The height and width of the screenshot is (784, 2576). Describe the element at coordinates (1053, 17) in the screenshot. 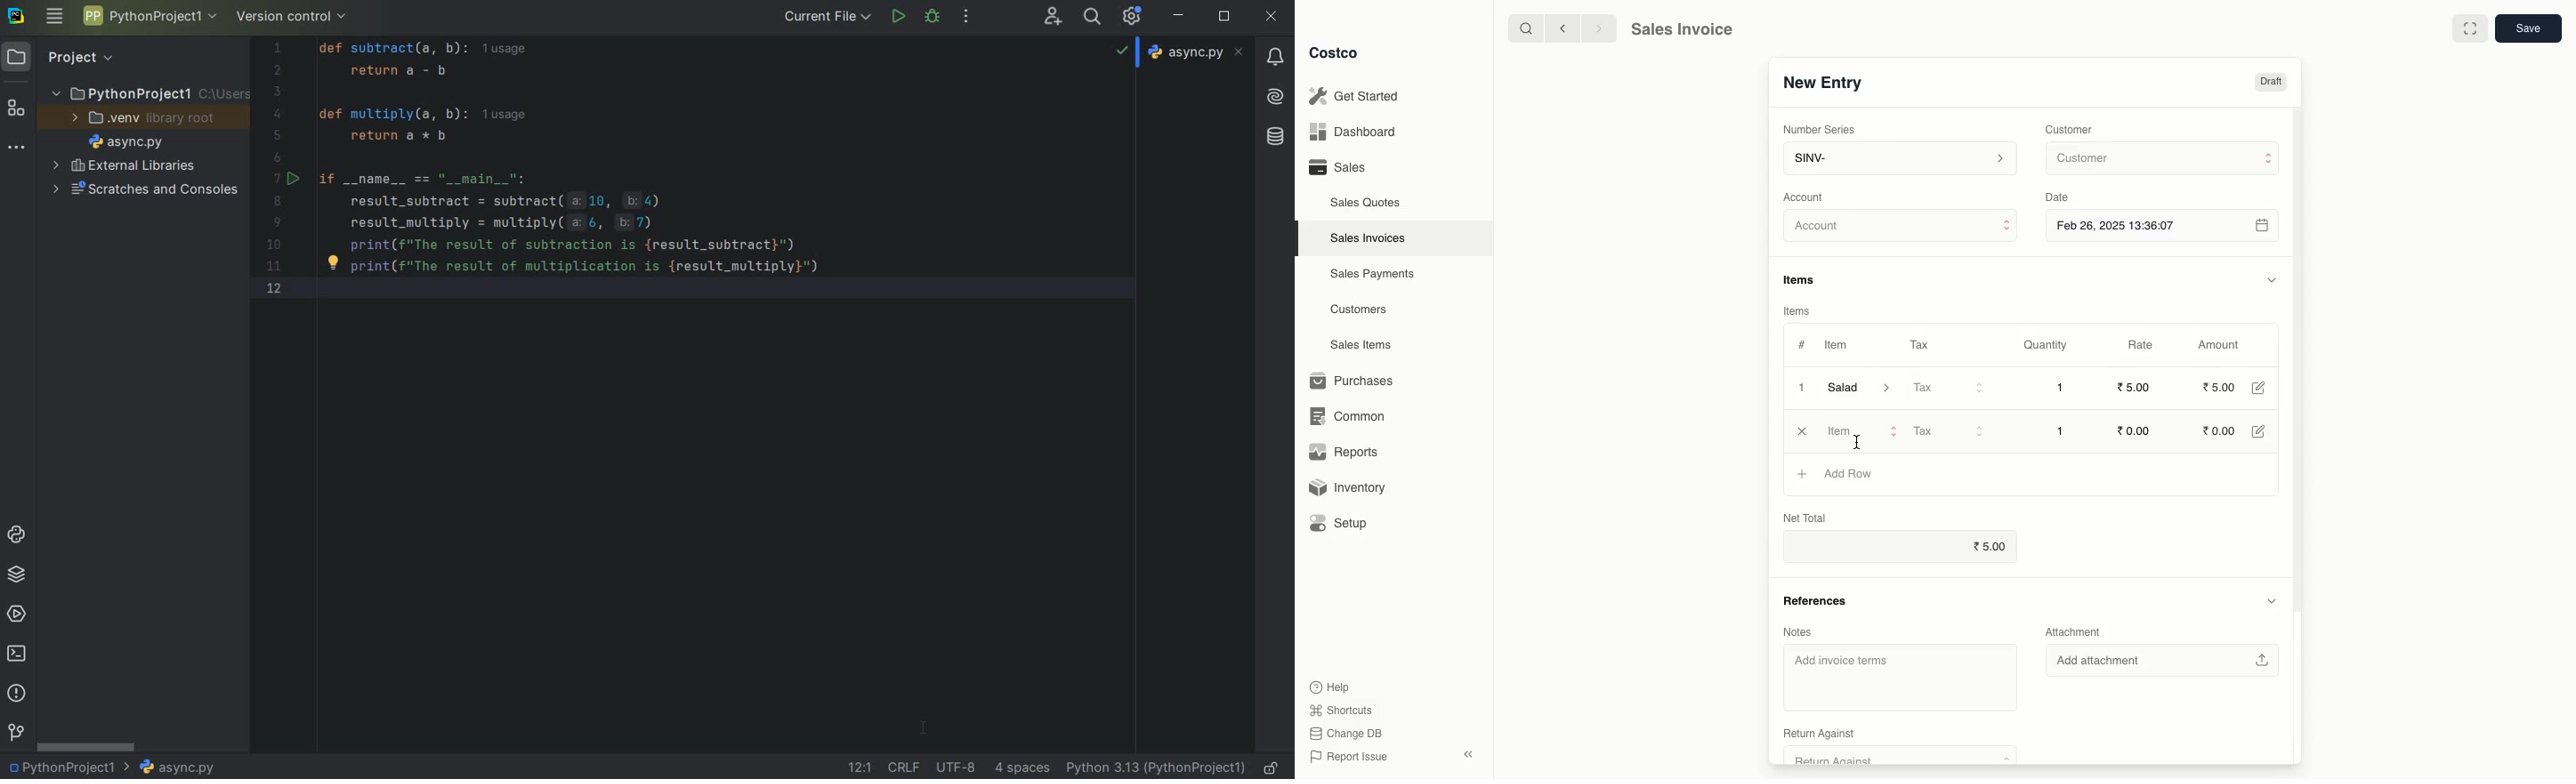

I see `code with me` at that location.